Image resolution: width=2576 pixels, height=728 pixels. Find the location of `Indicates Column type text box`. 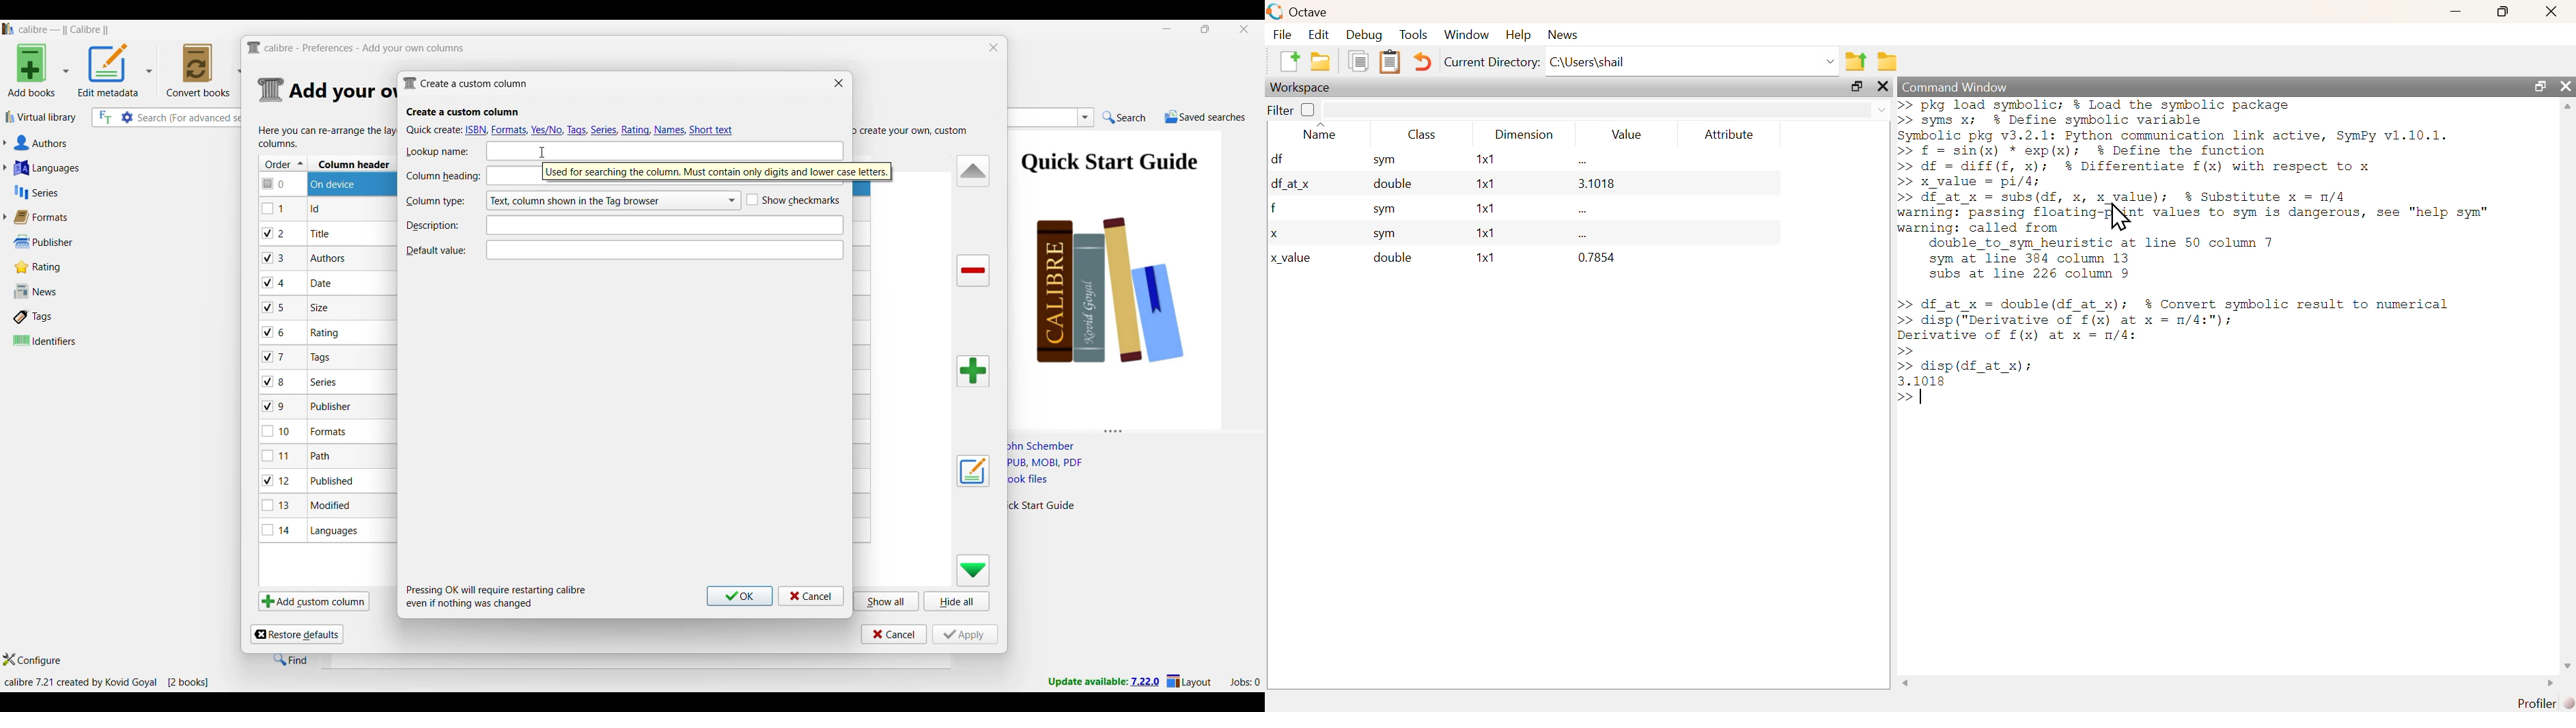

Indicates Column type text box is located at coordinates (435, 202).